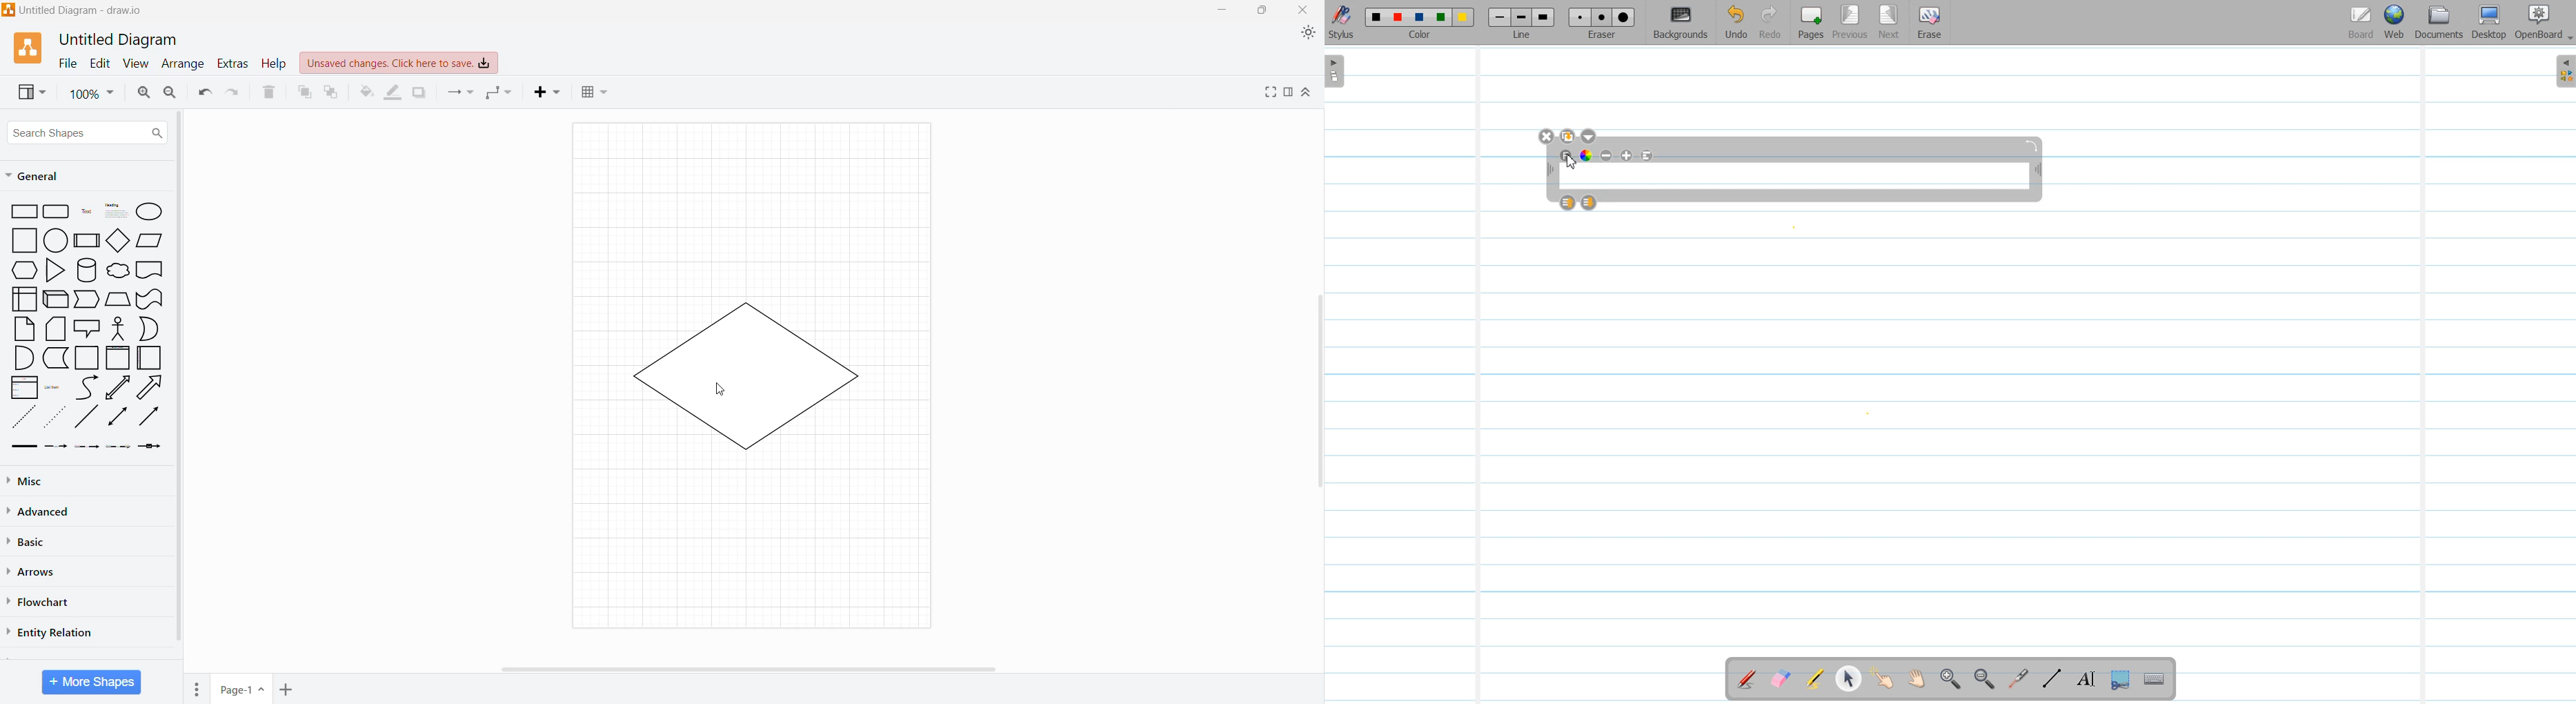 The width and height of the screenshot is (2576, 728). Describe the element at coordinates (54, 631) in the screenshot. I see `Entity Relation` at that location.